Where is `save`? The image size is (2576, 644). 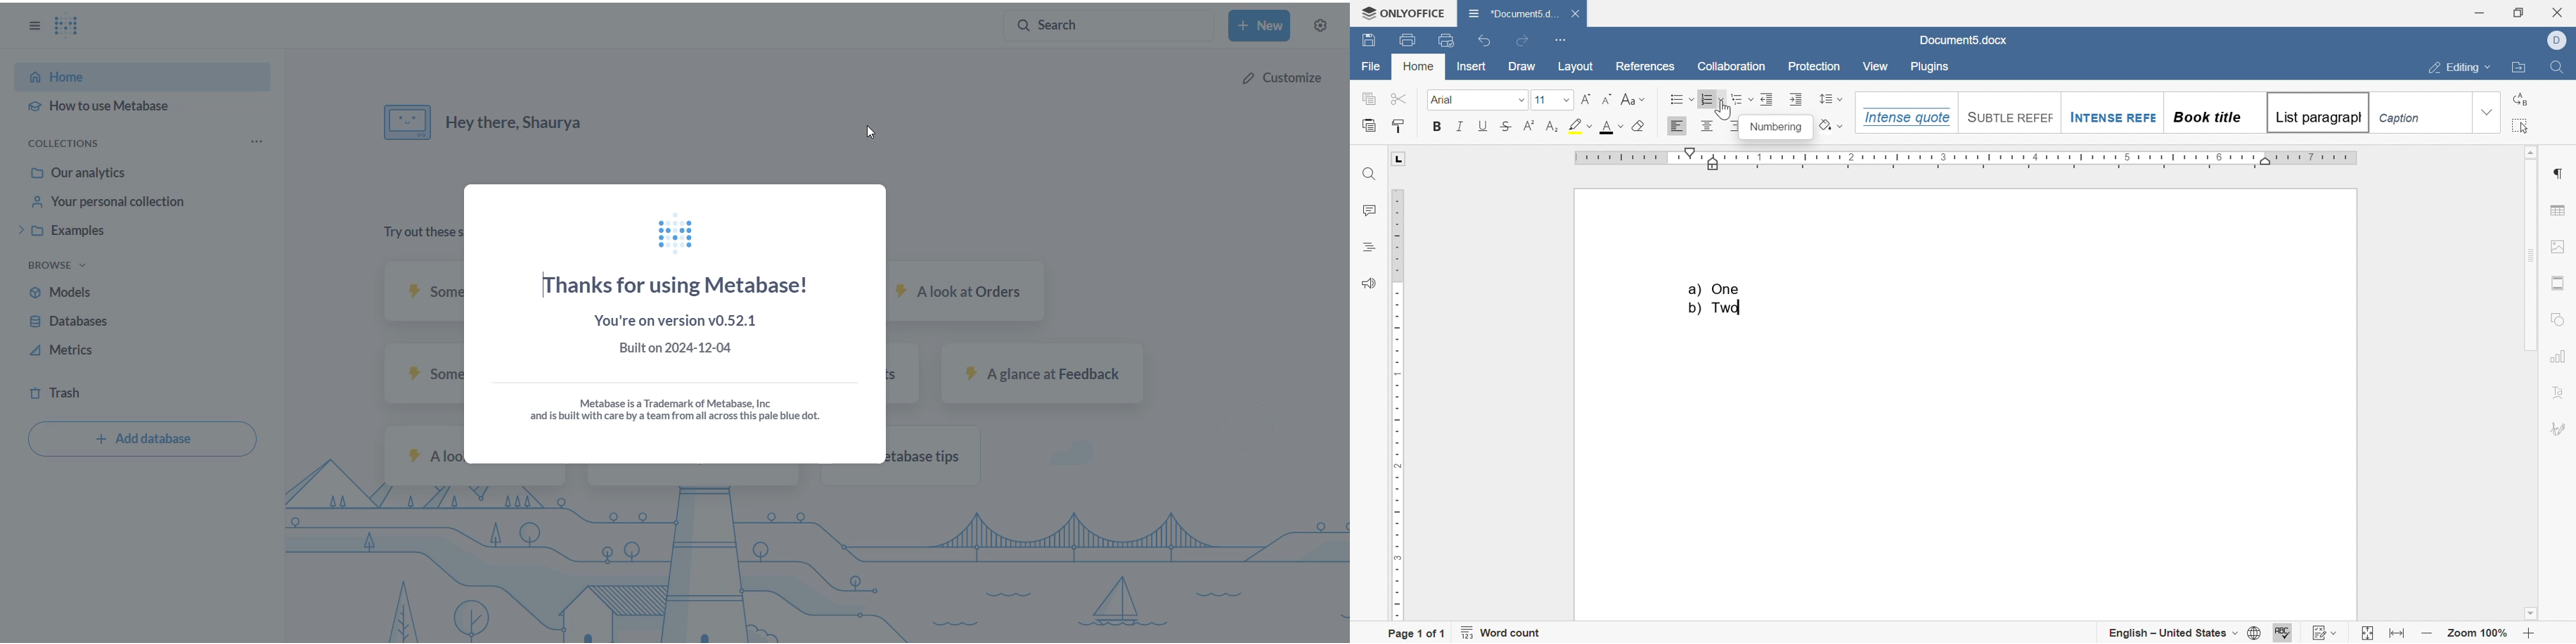
save is located at coordinates (1368, 42).